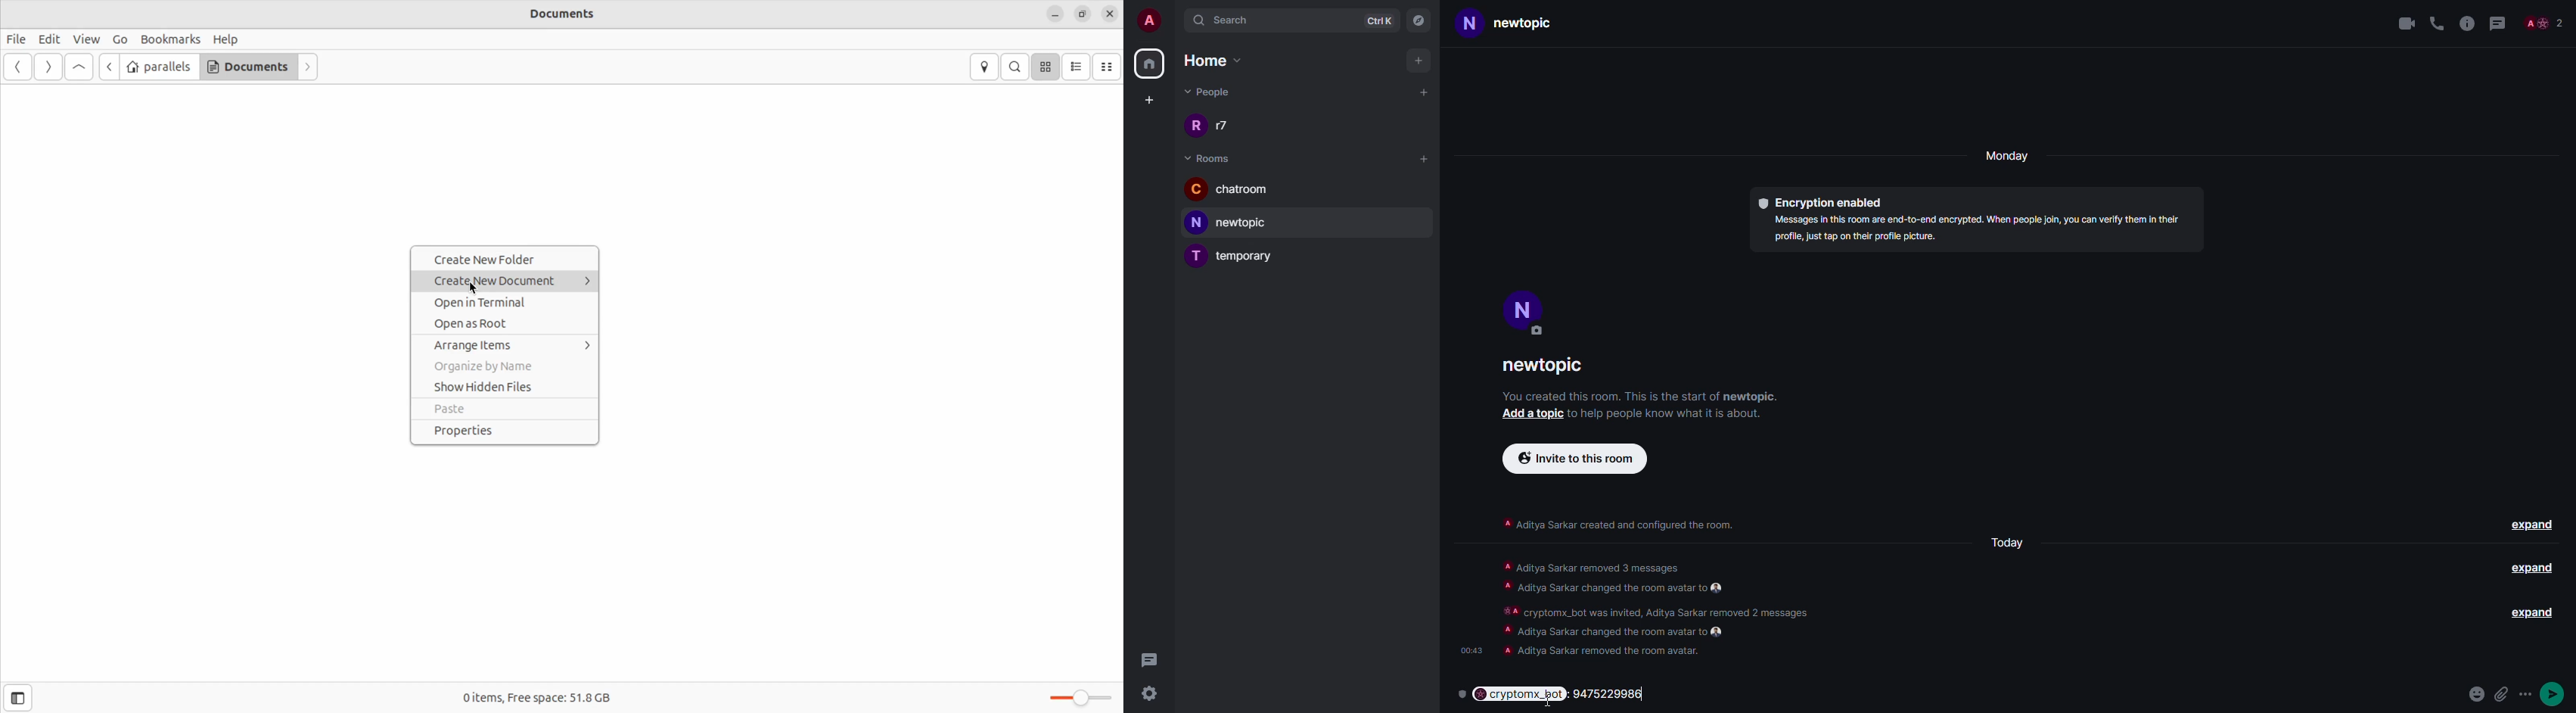 Image resolution: width=2576 pixels, height=728 pixels. Describe the element at coordinates (2404, 23) in the screenshot. I see `video call` at that location.